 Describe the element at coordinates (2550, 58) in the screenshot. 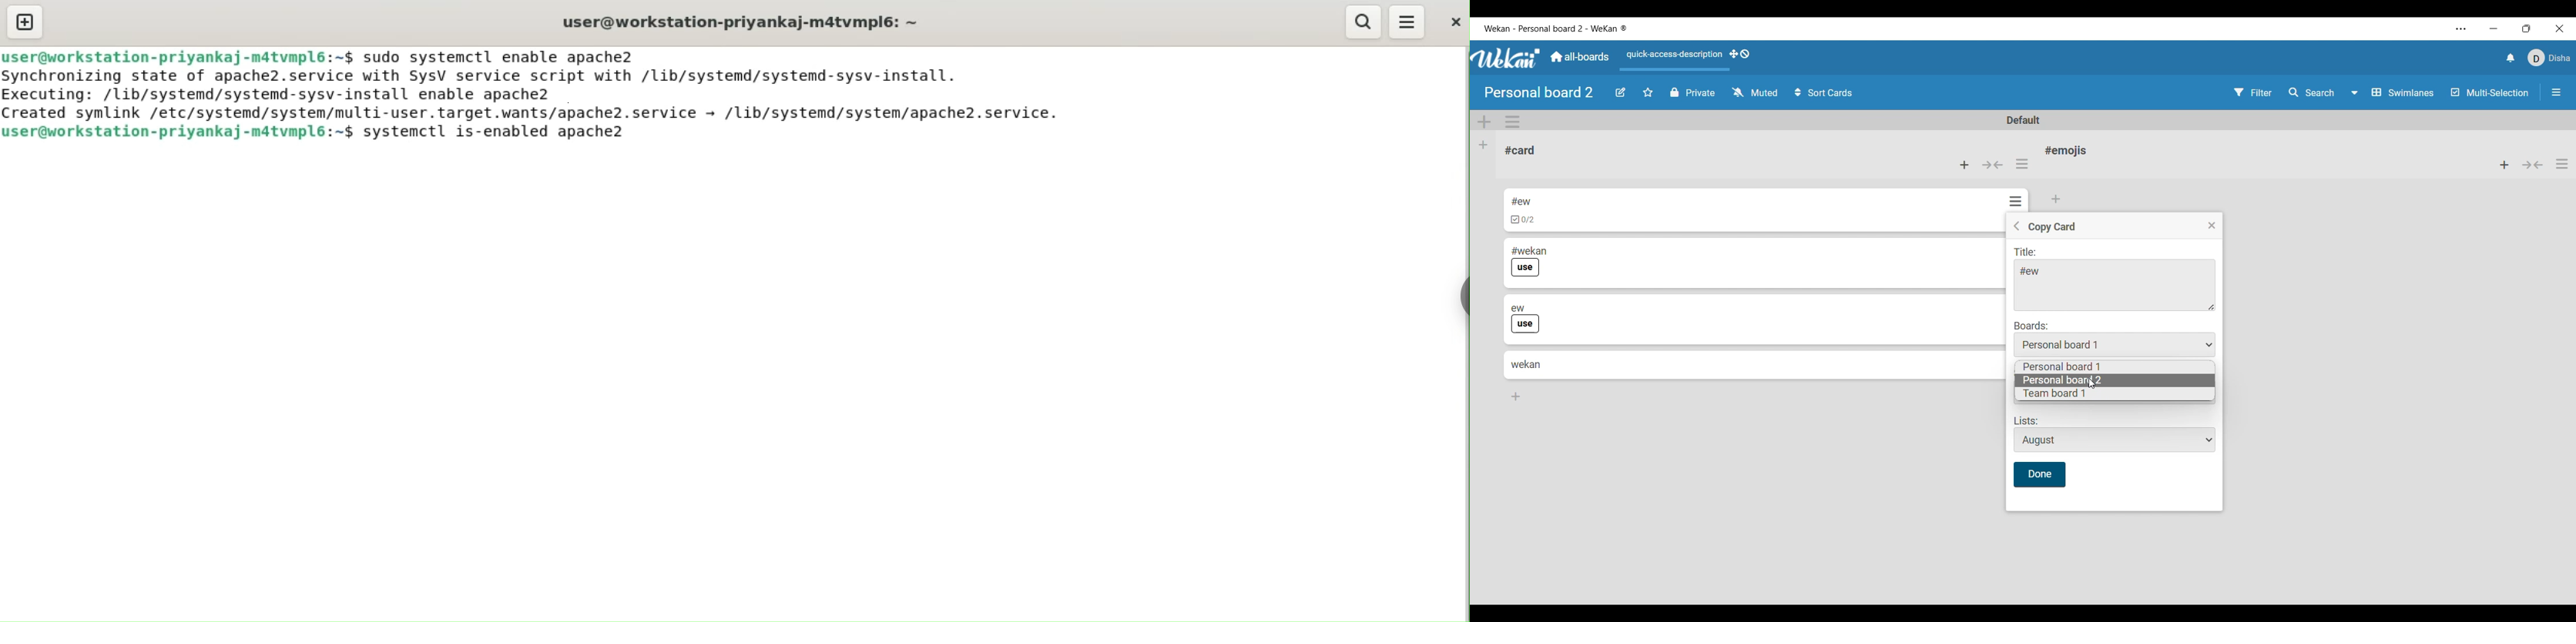

I see `Current account` at that location.